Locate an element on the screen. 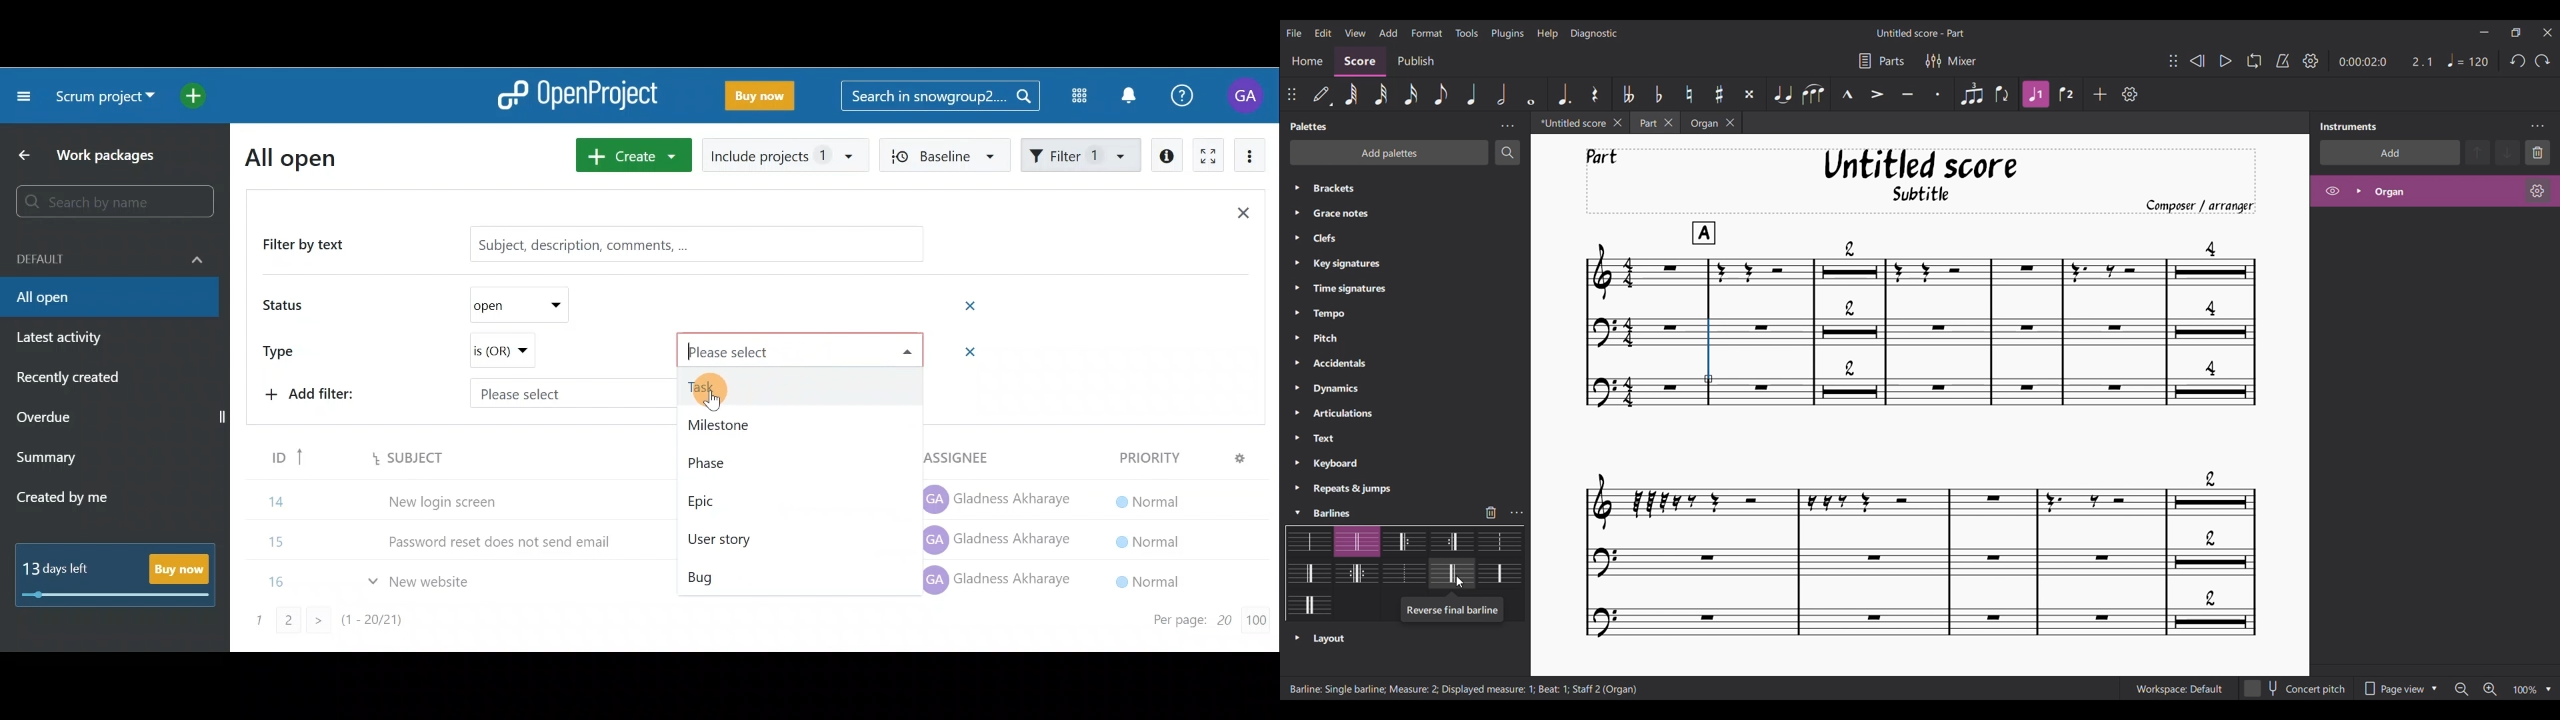 This screenshot has width=2576, height=728. Description of selected barline is located at coordinates (1451, 613).